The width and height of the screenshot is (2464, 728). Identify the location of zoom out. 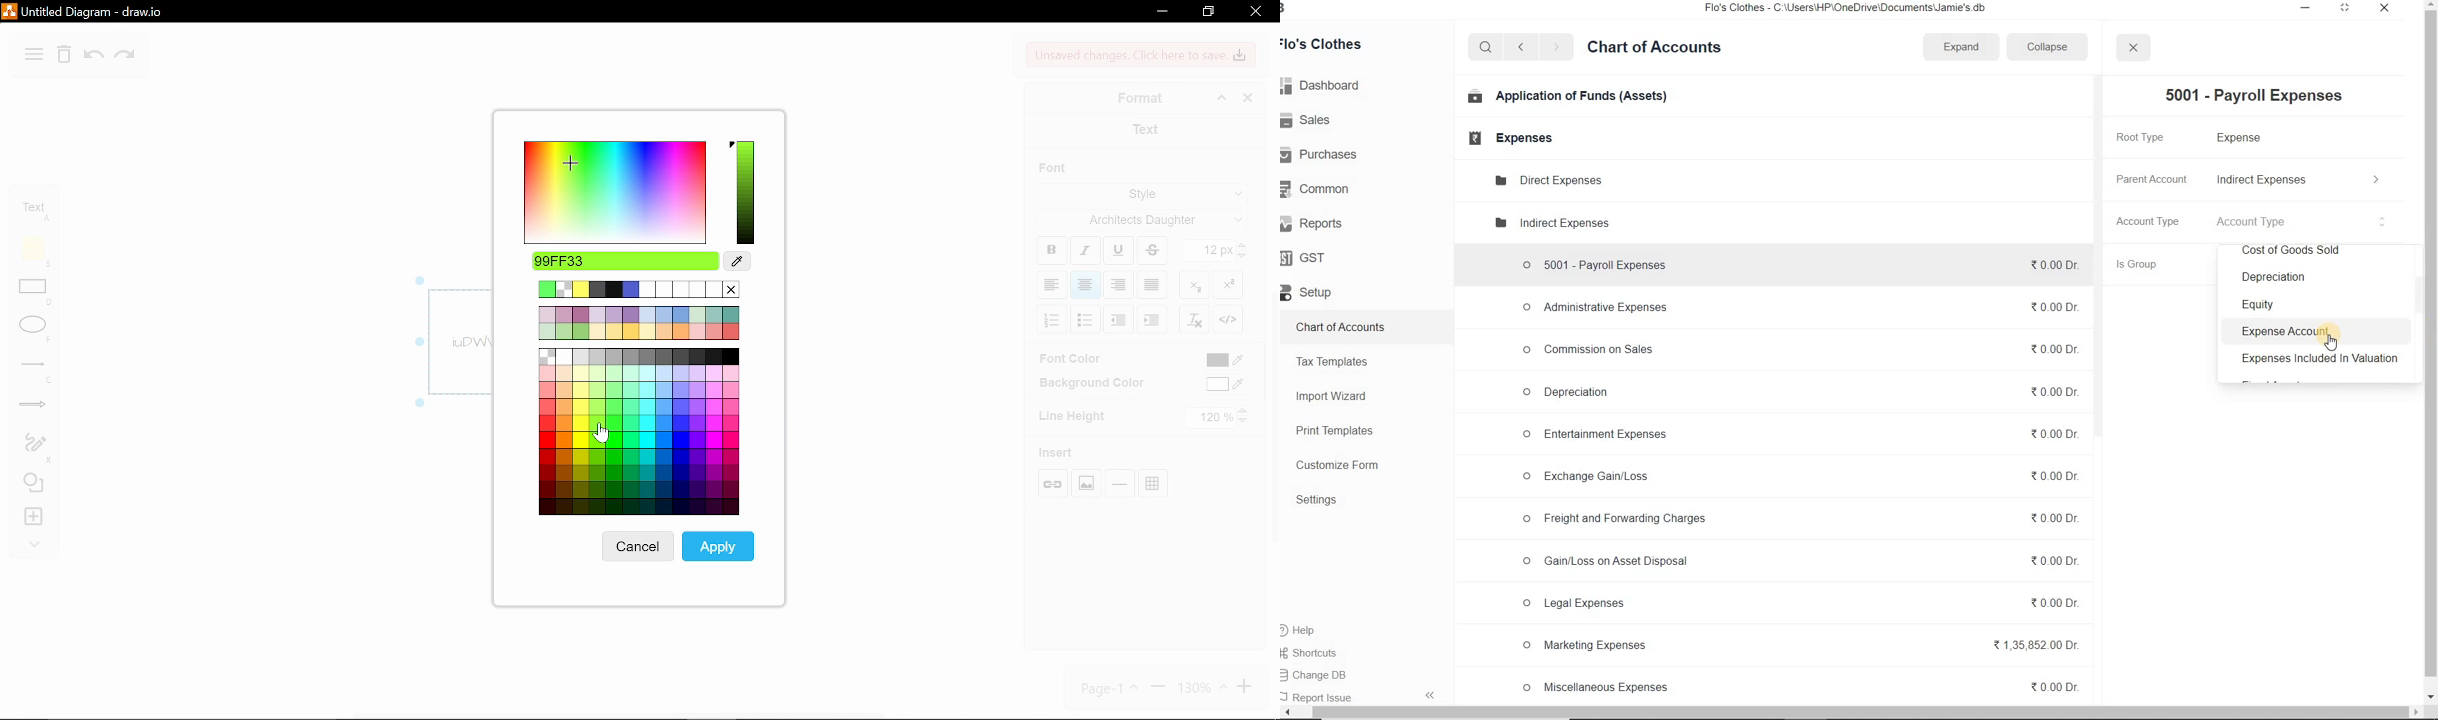
(1156, 690).